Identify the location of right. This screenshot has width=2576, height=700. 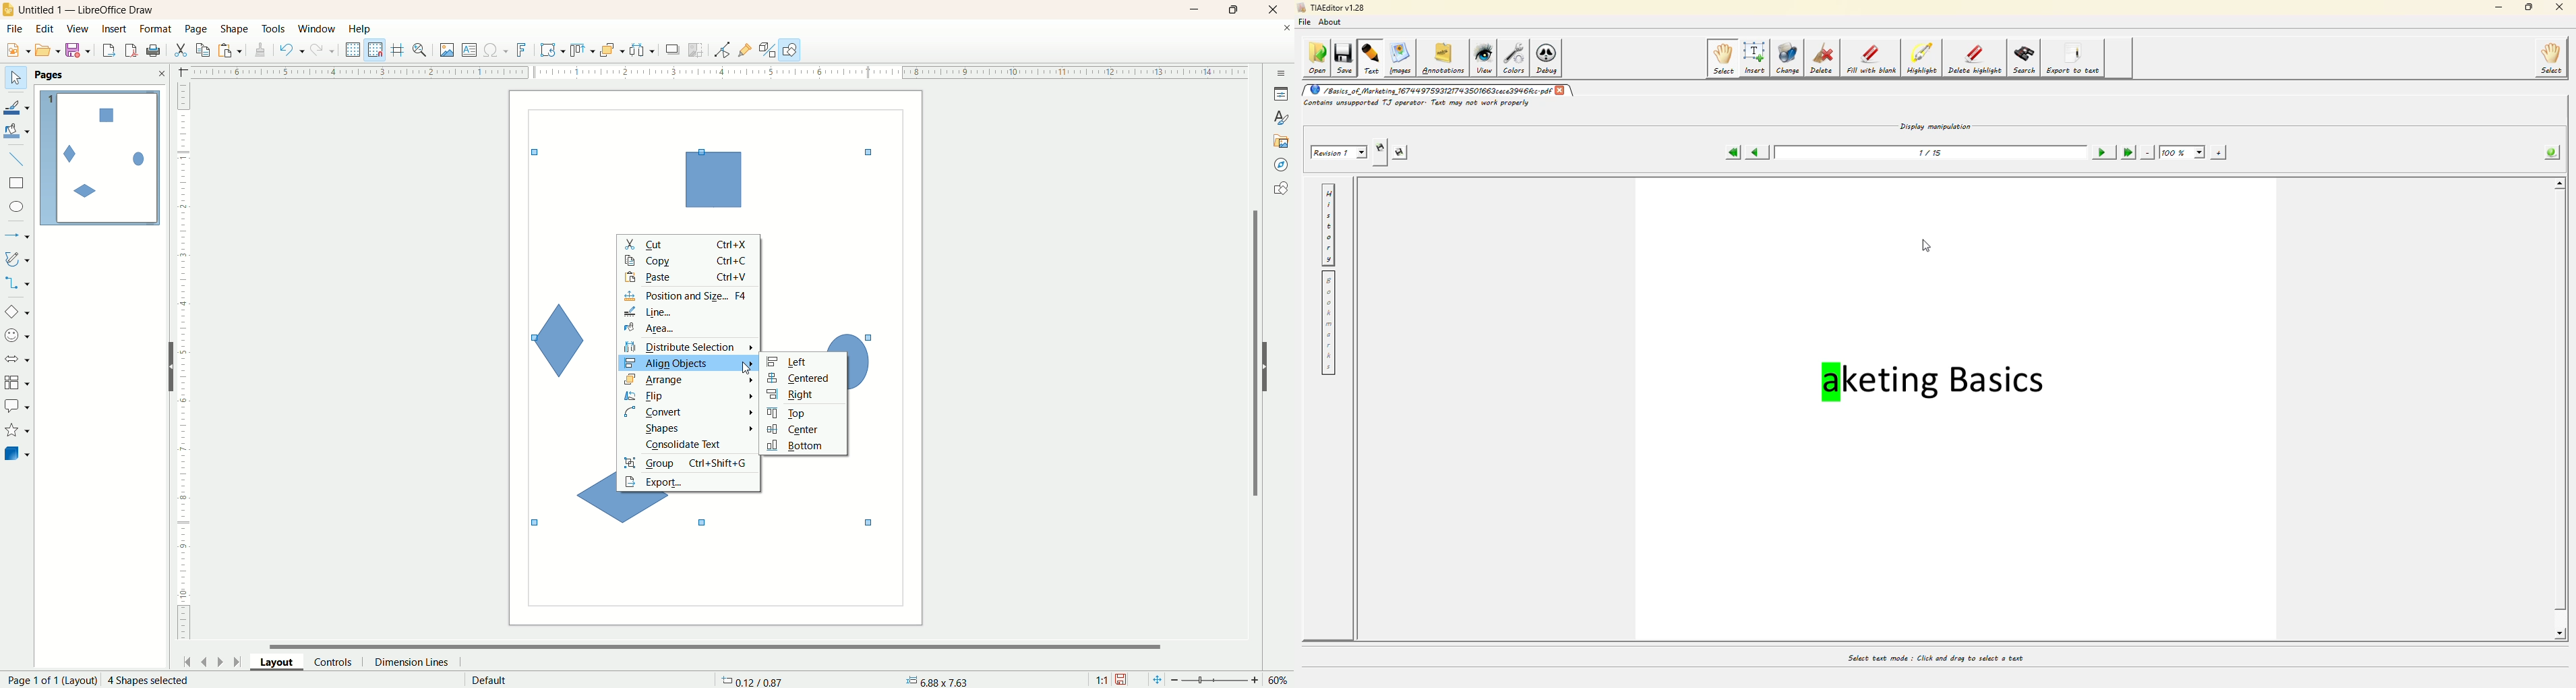
(802, 395).